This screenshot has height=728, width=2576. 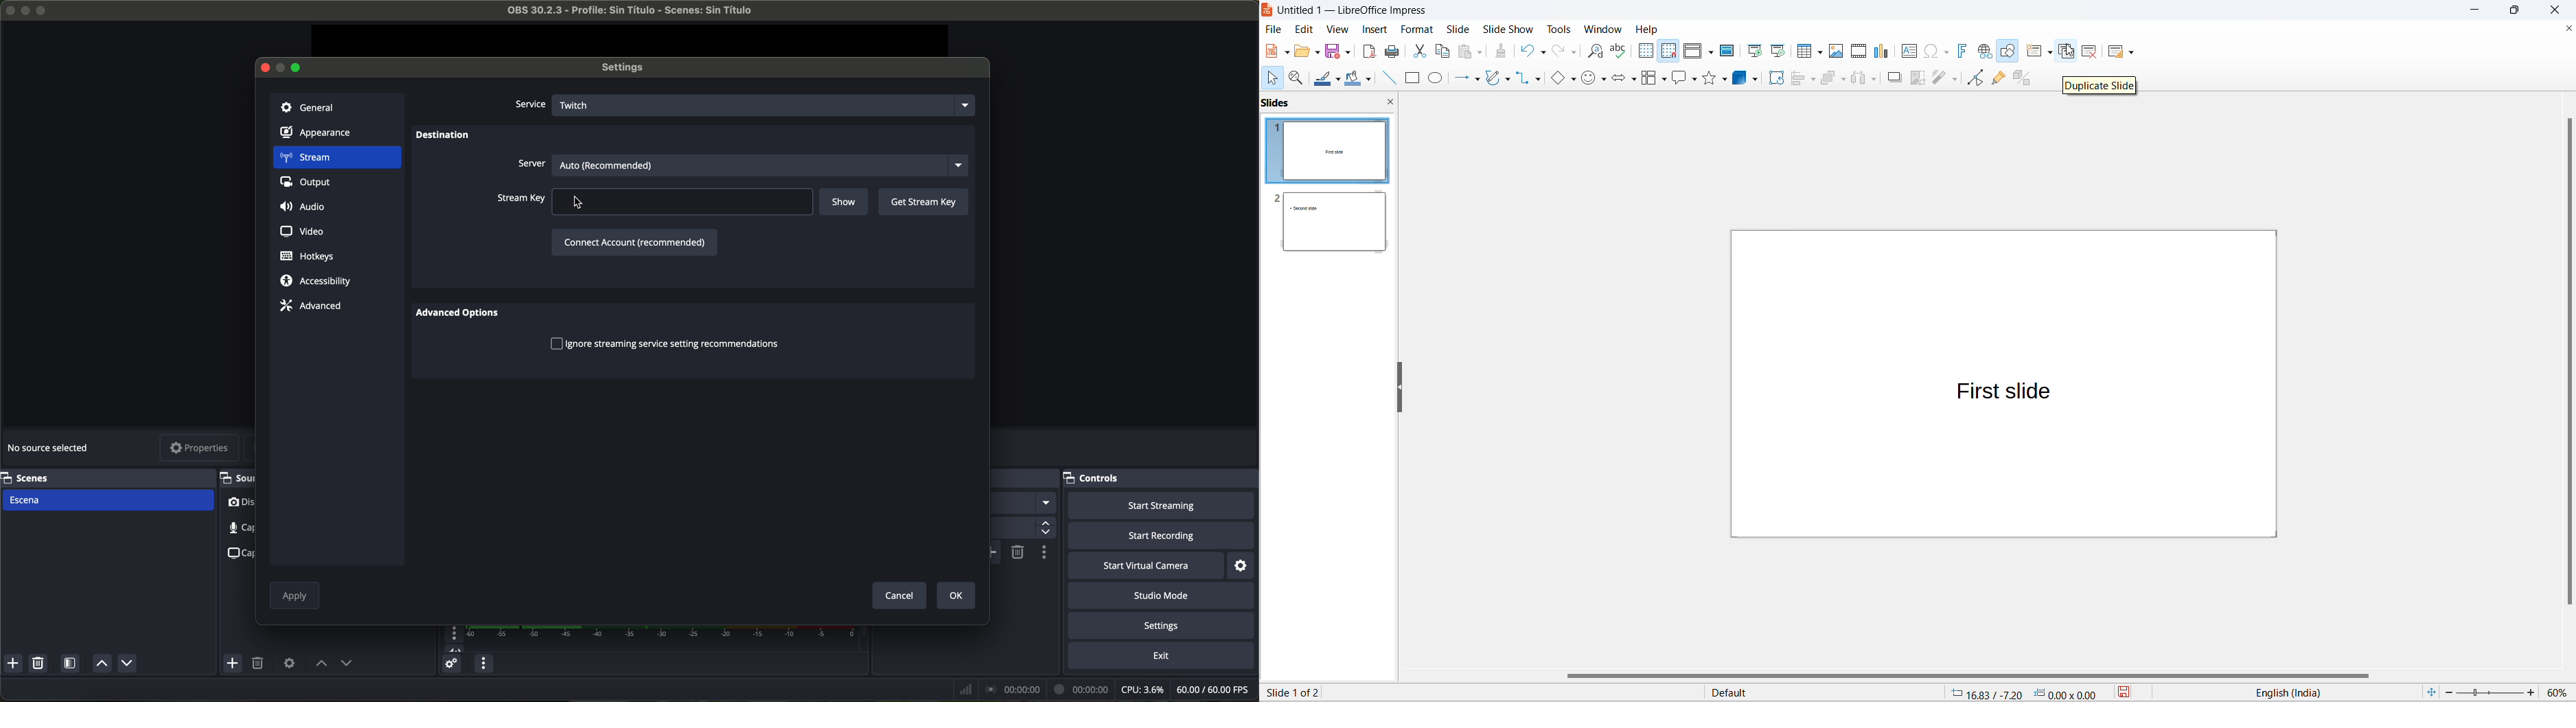 I want to click on transition properties, so click(x=1044, y=554).